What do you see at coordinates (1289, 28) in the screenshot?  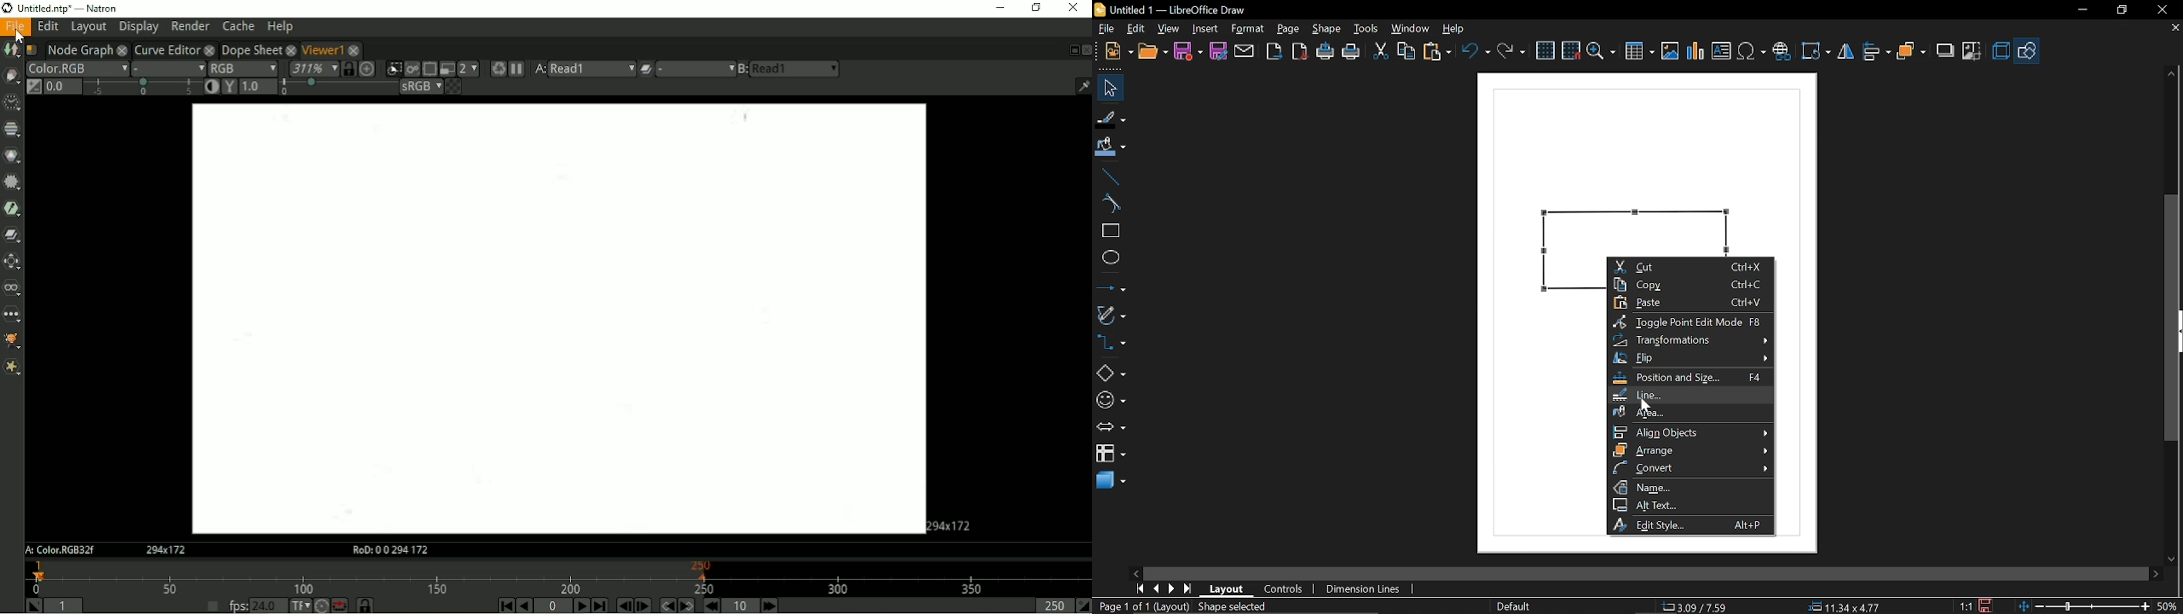 I see `page` at bounding box center [1289, 28].